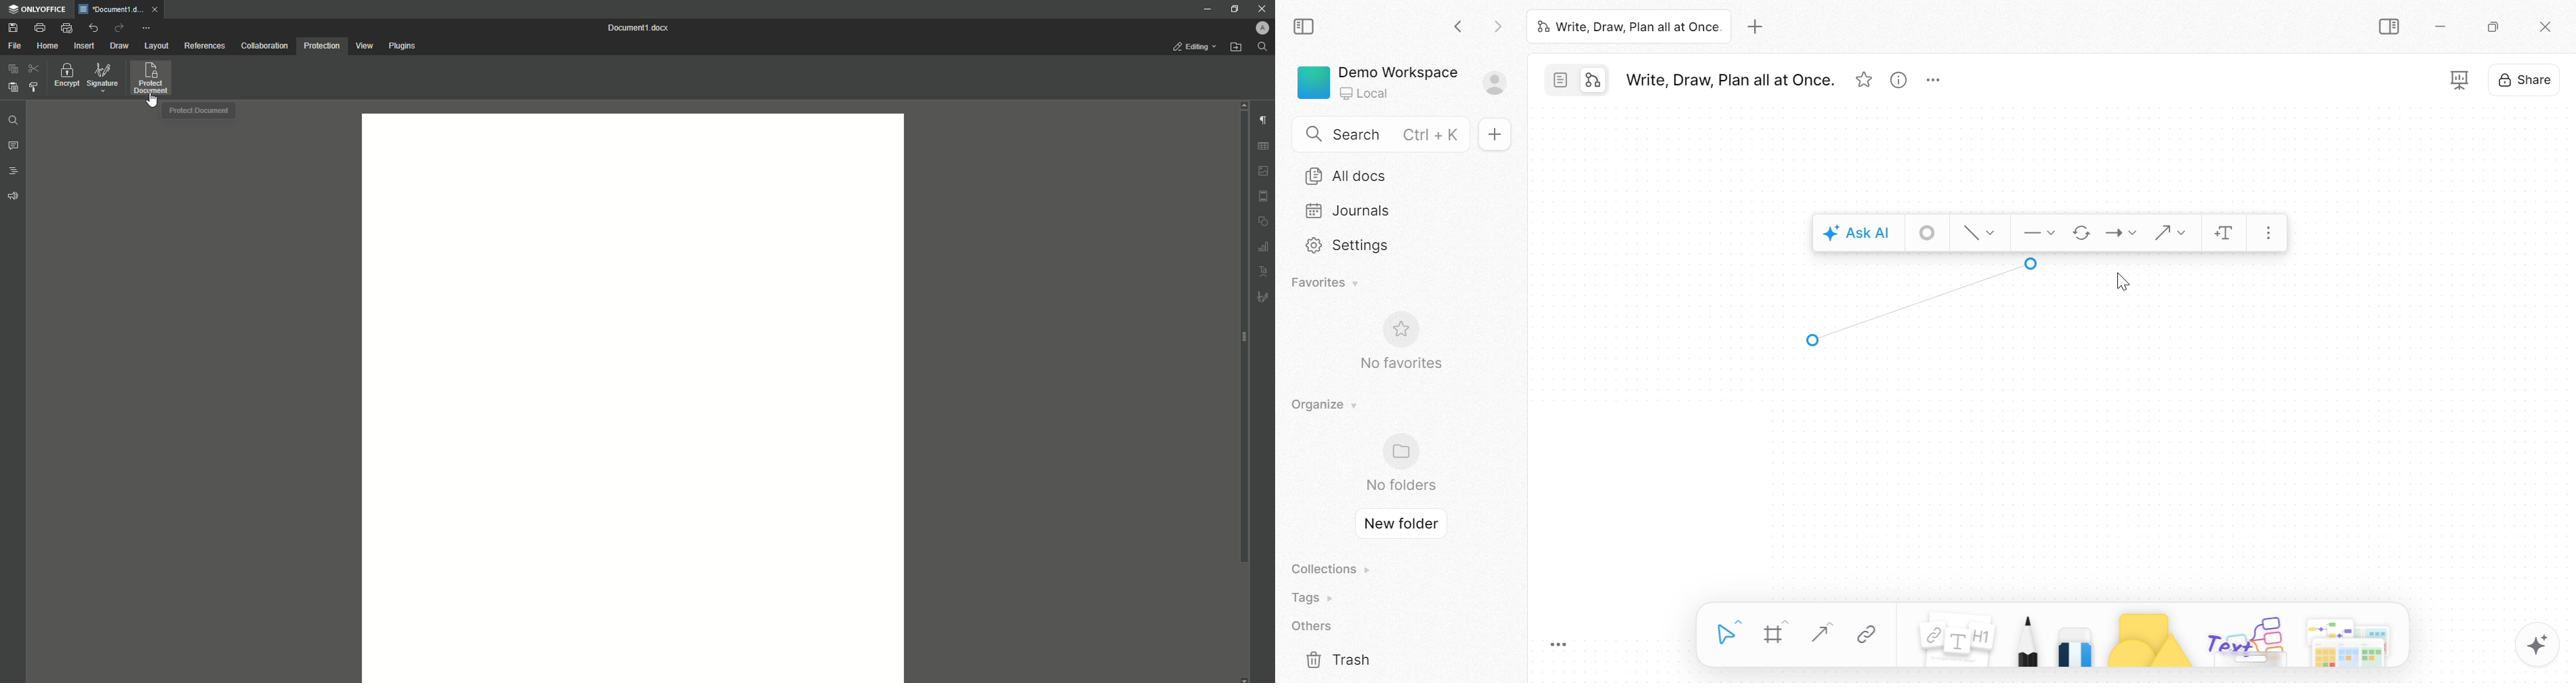 Image resolution: width=2576 pixels, height=700 pixels. I want to click on End point style, so click(2121, 236).